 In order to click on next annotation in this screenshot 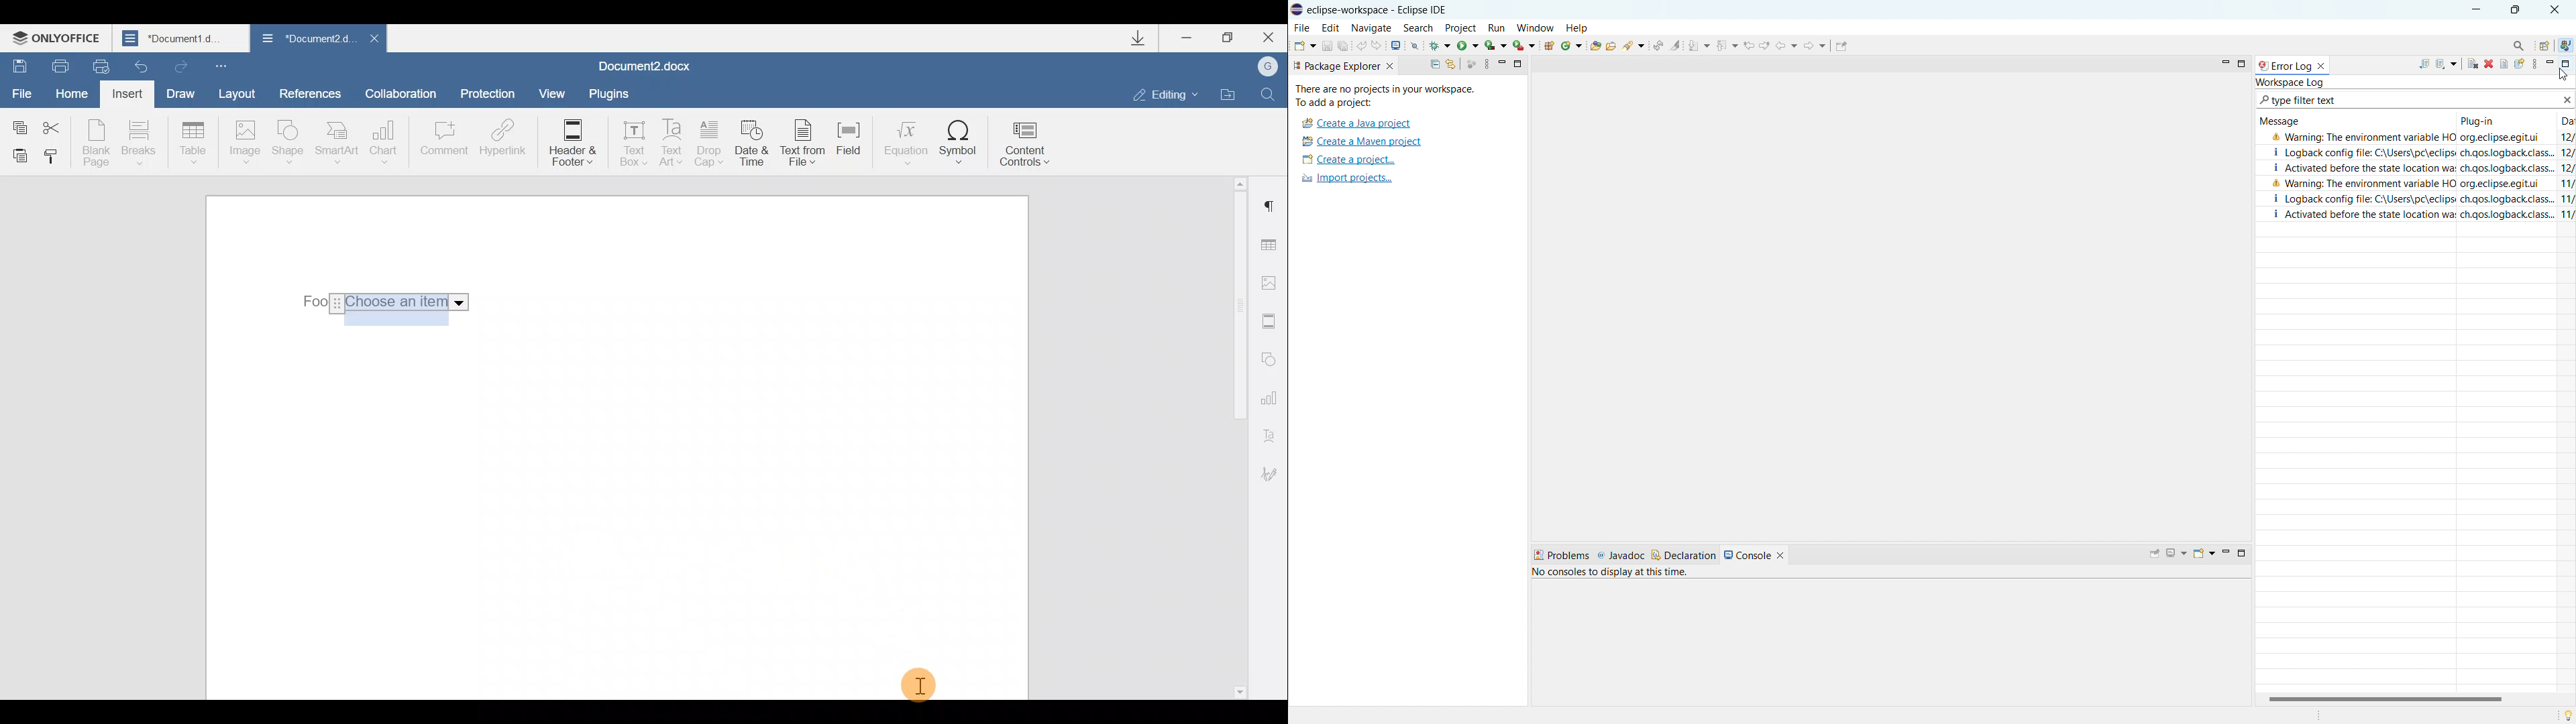, I will do `click(1699, 45)`.